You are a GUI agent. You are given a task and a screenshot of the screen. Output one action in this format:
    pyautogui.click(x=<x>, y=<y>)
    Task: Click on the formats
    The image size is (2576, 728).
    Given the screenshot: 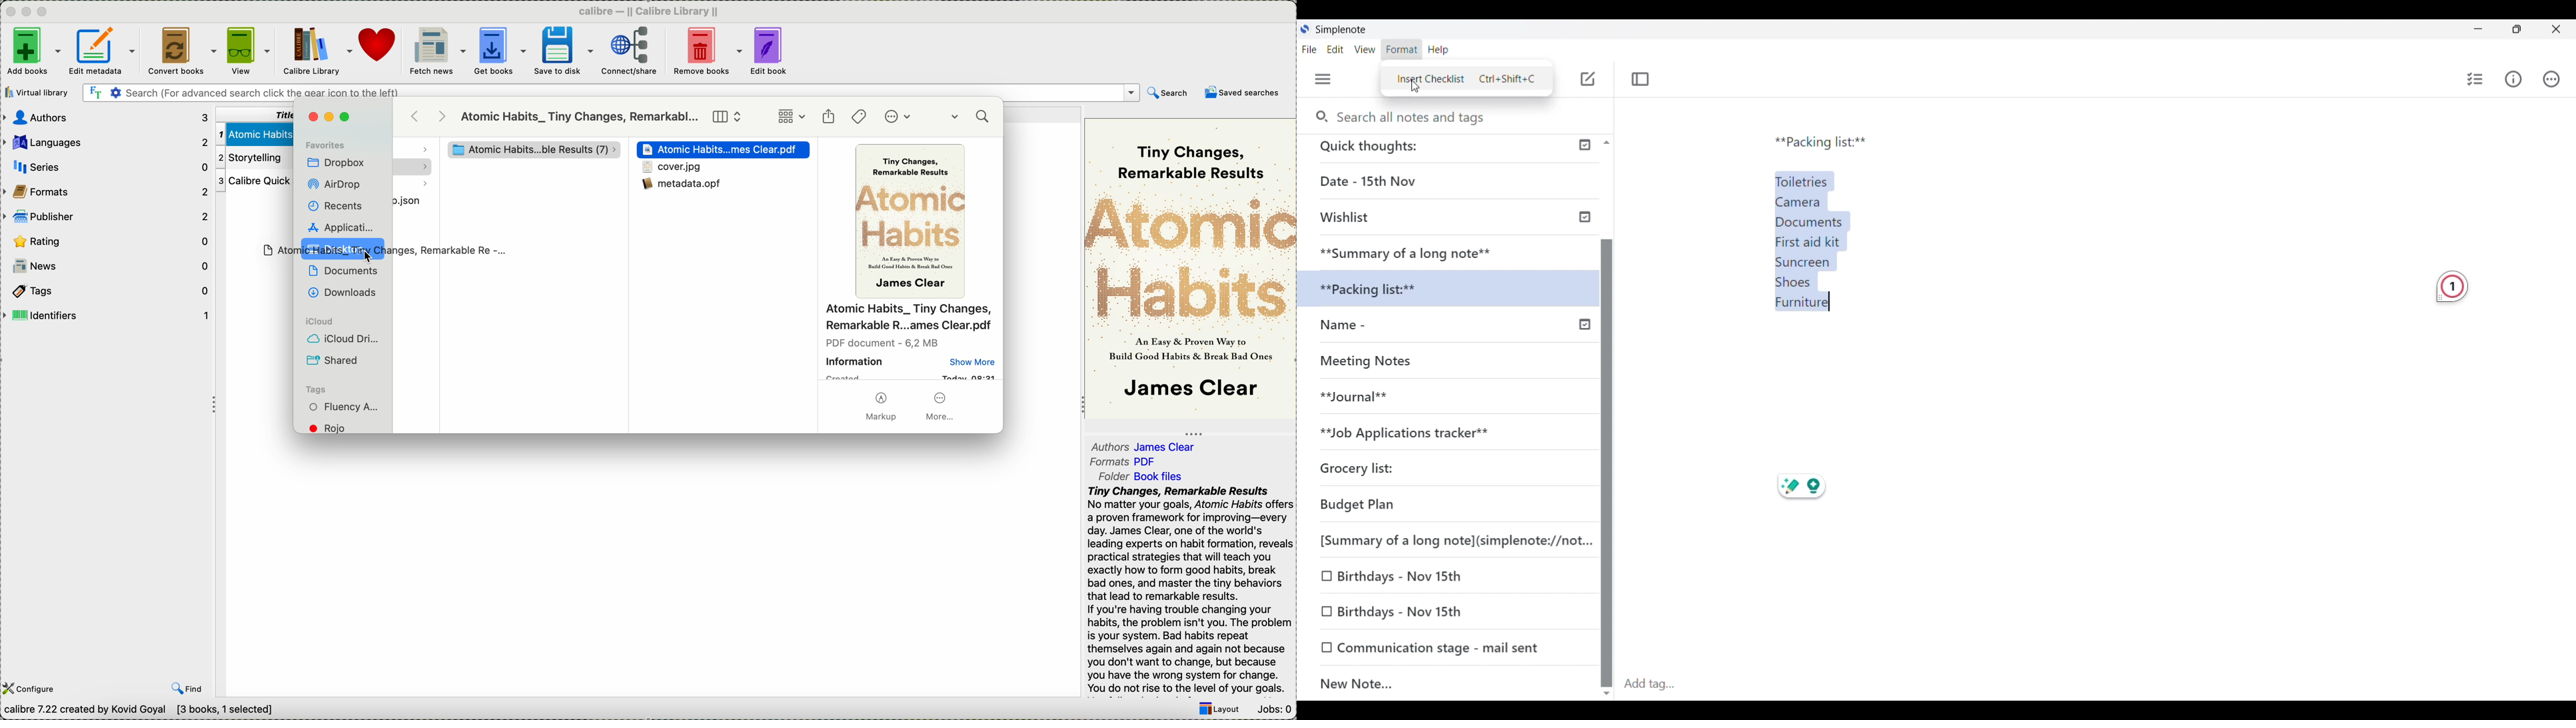 What is the action you would take?
    pyautogui.click(x=1126, y=462)
    